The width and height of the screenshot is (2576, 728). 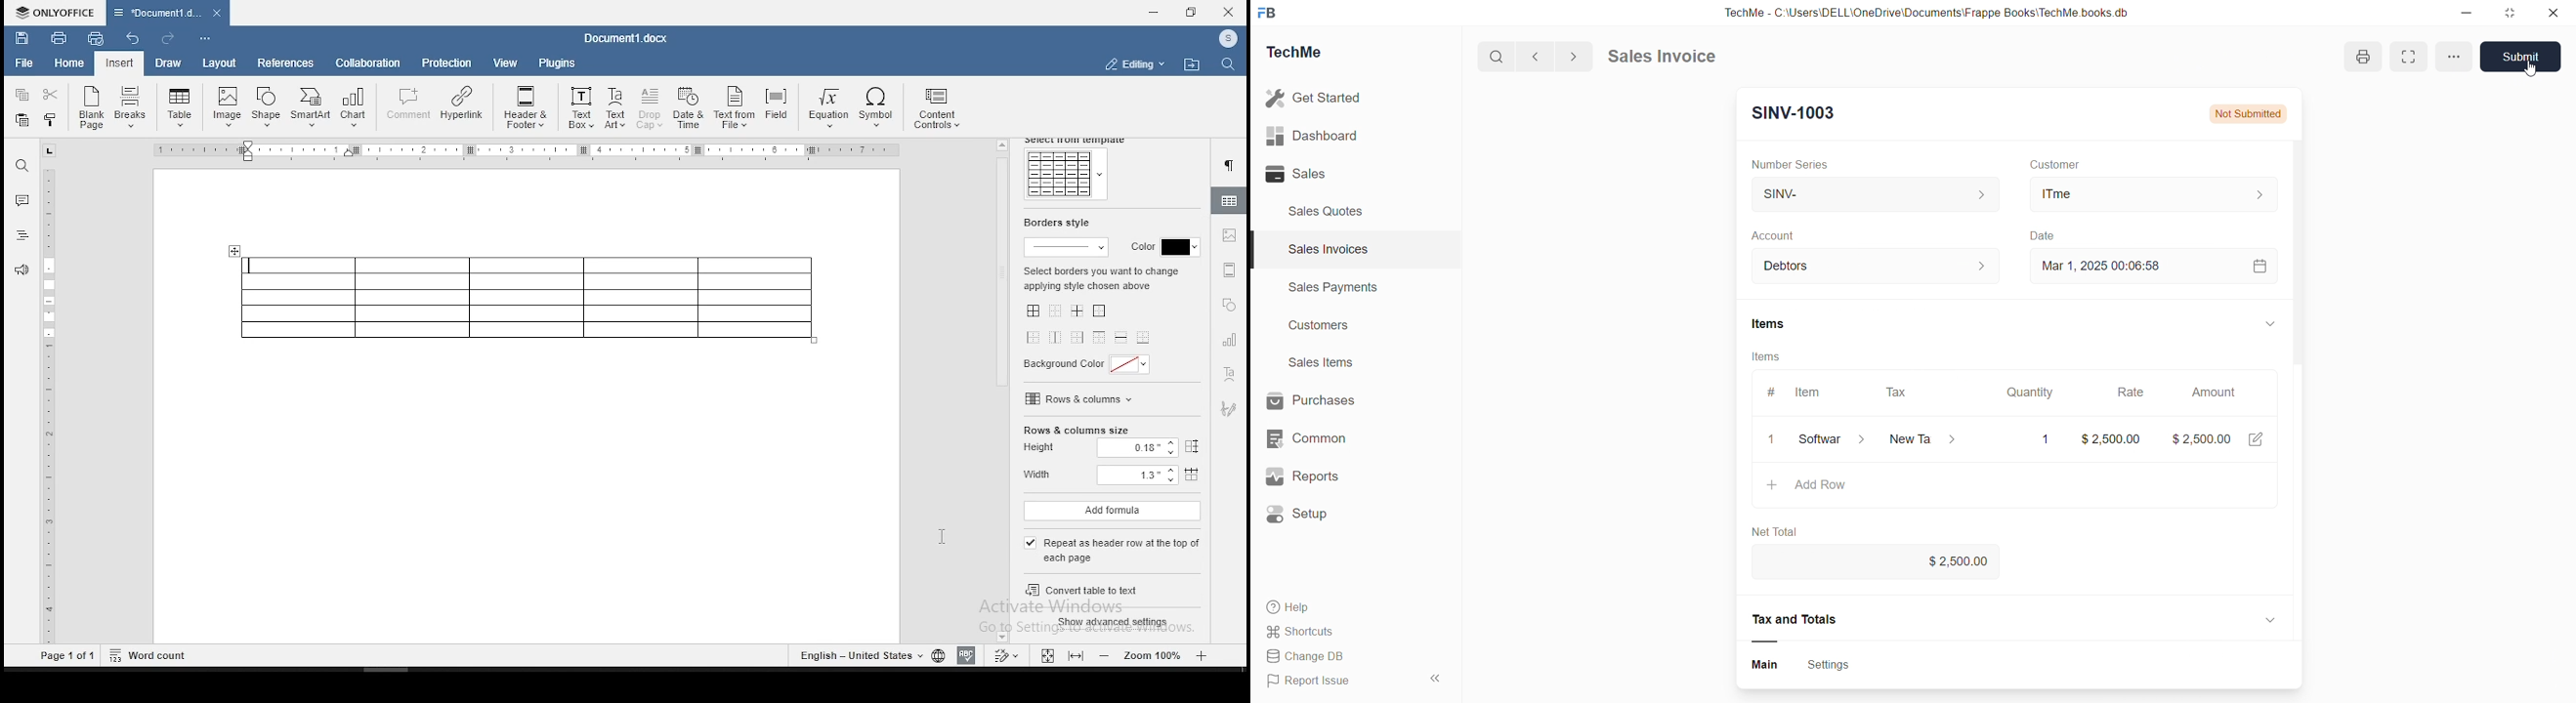 What do you see at coordinates (1231, 236) in the screenshot?
I see `image settings` at bounding box center [1231, 236].